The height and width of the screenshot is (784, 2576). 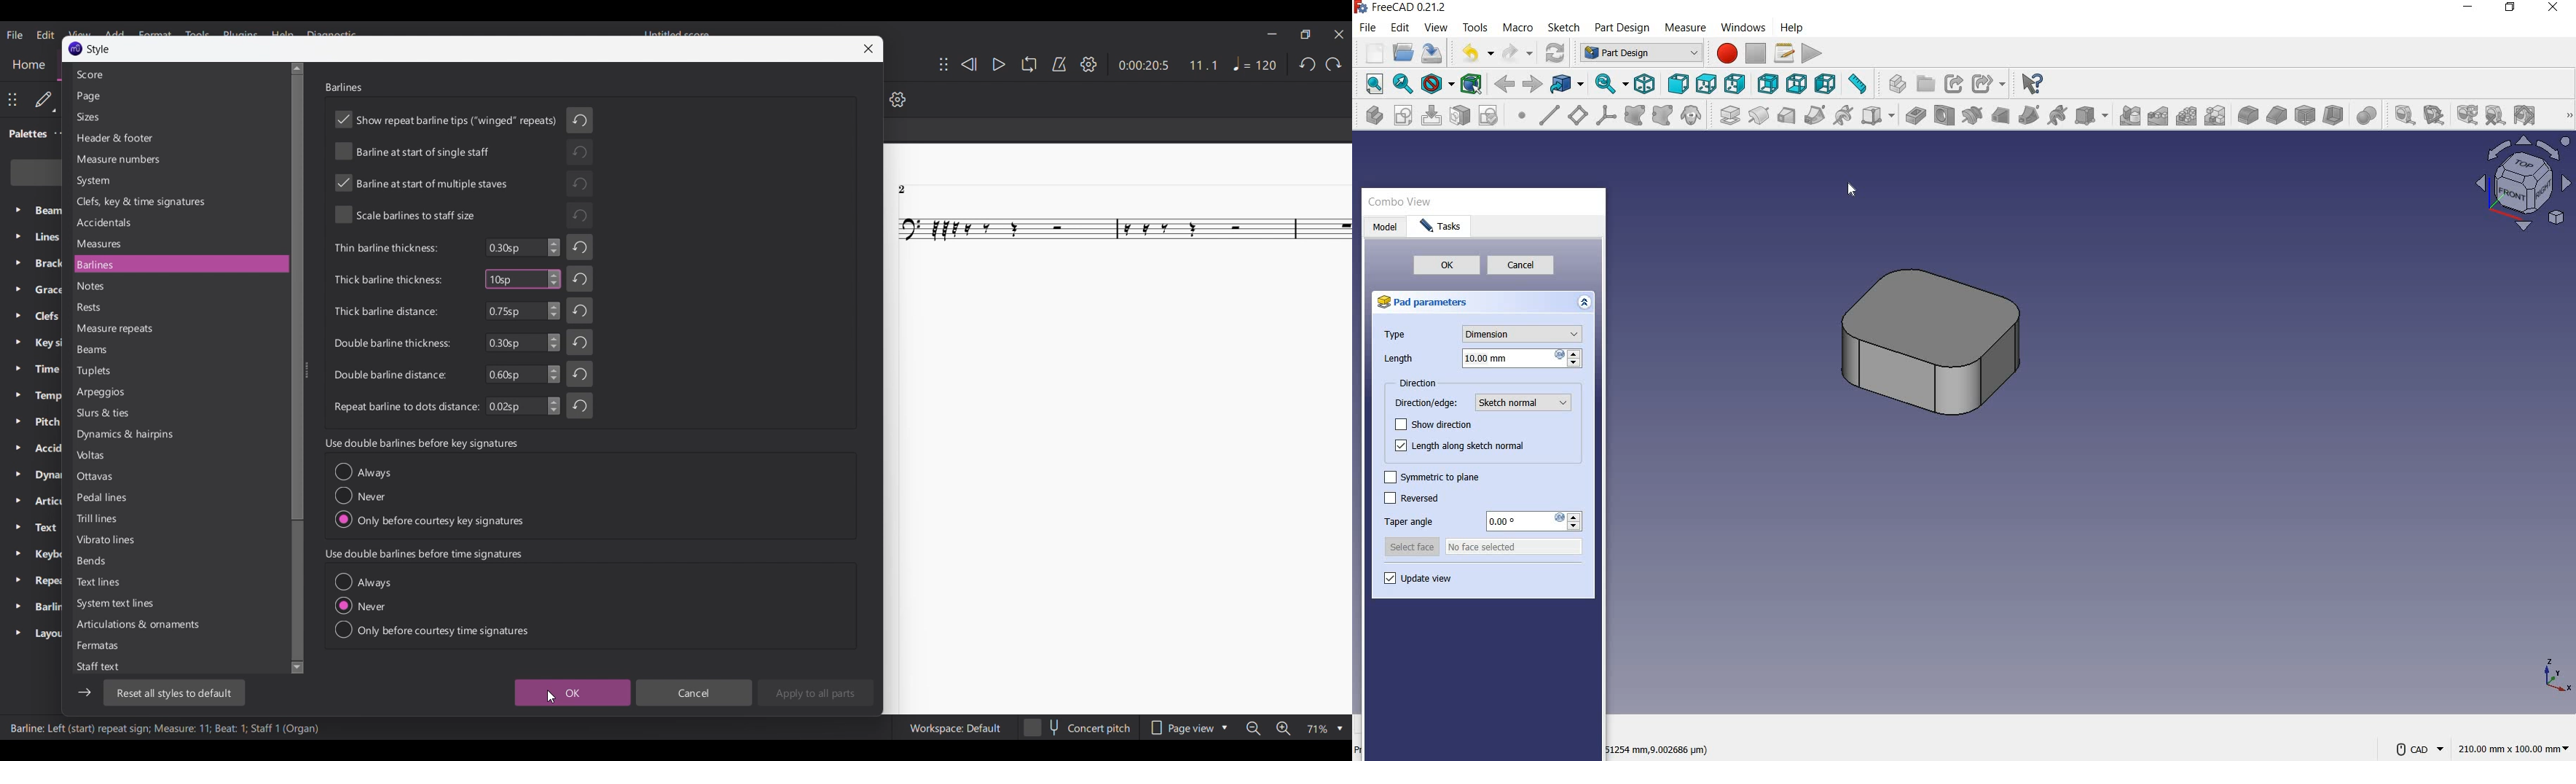 I want to click on Default, so click(x=45, y=100).